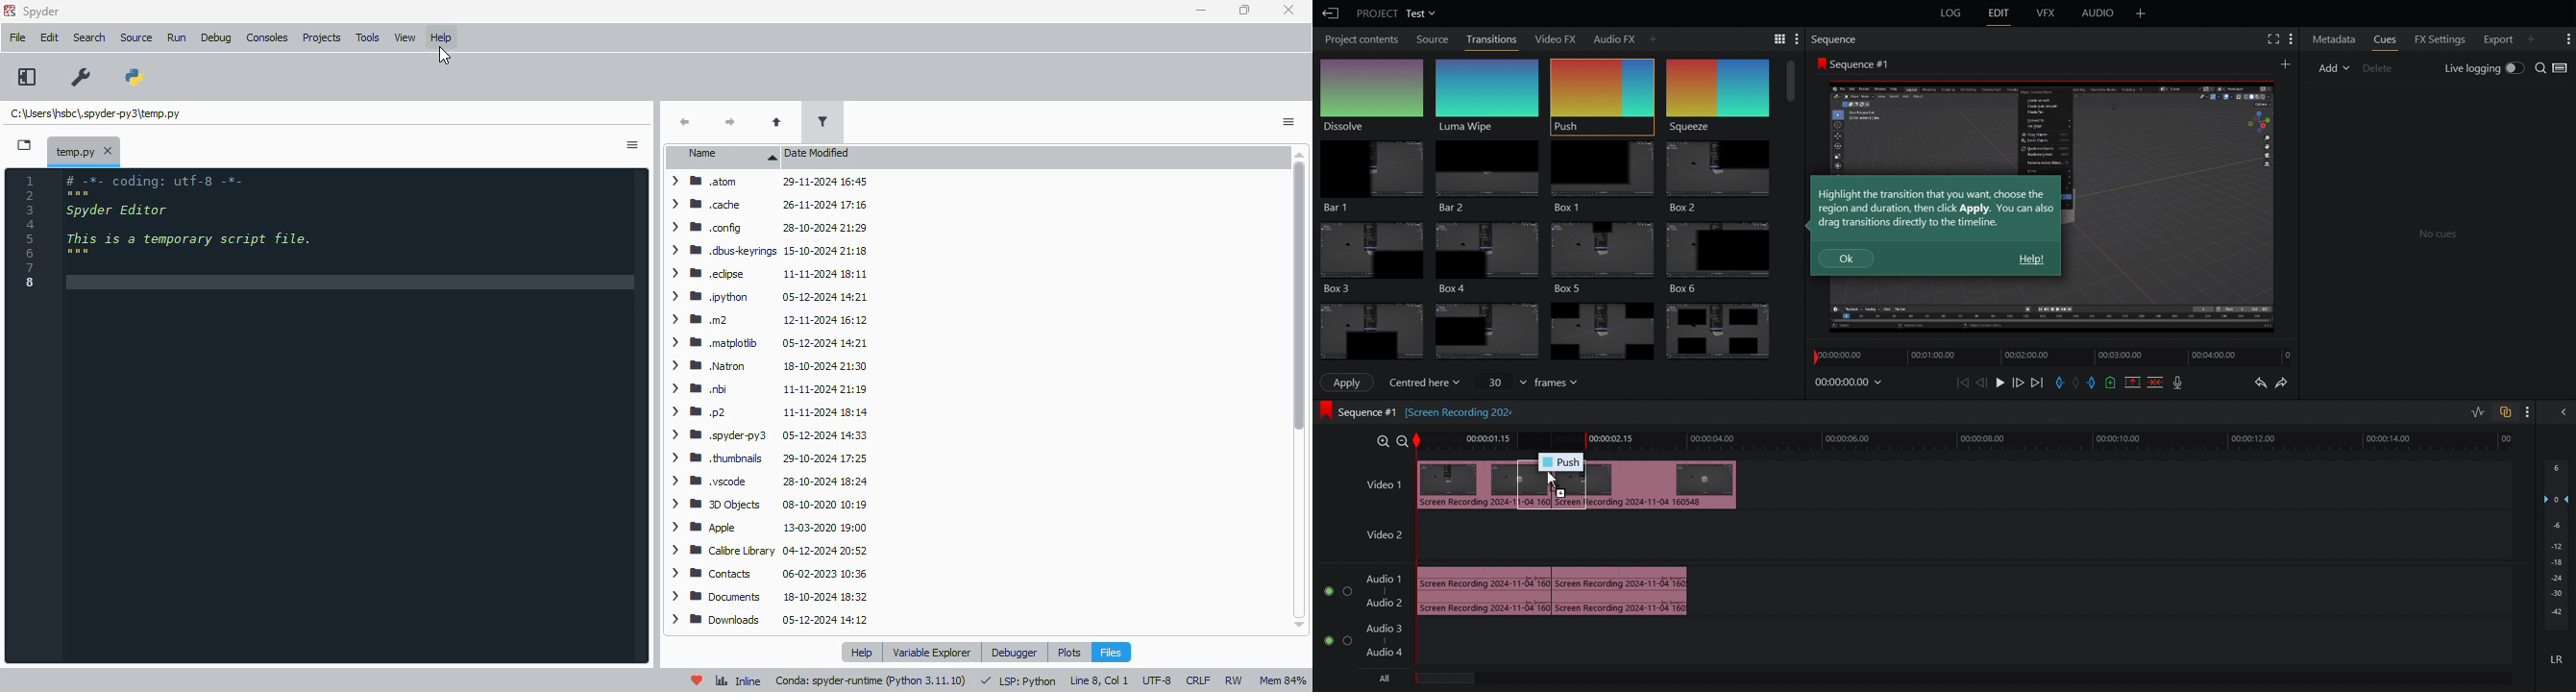 The image size is (2576, 700). What do you see at coordinates (1110, 651) in the screenshot?
I see `files` at bounding box center [1110, 651].